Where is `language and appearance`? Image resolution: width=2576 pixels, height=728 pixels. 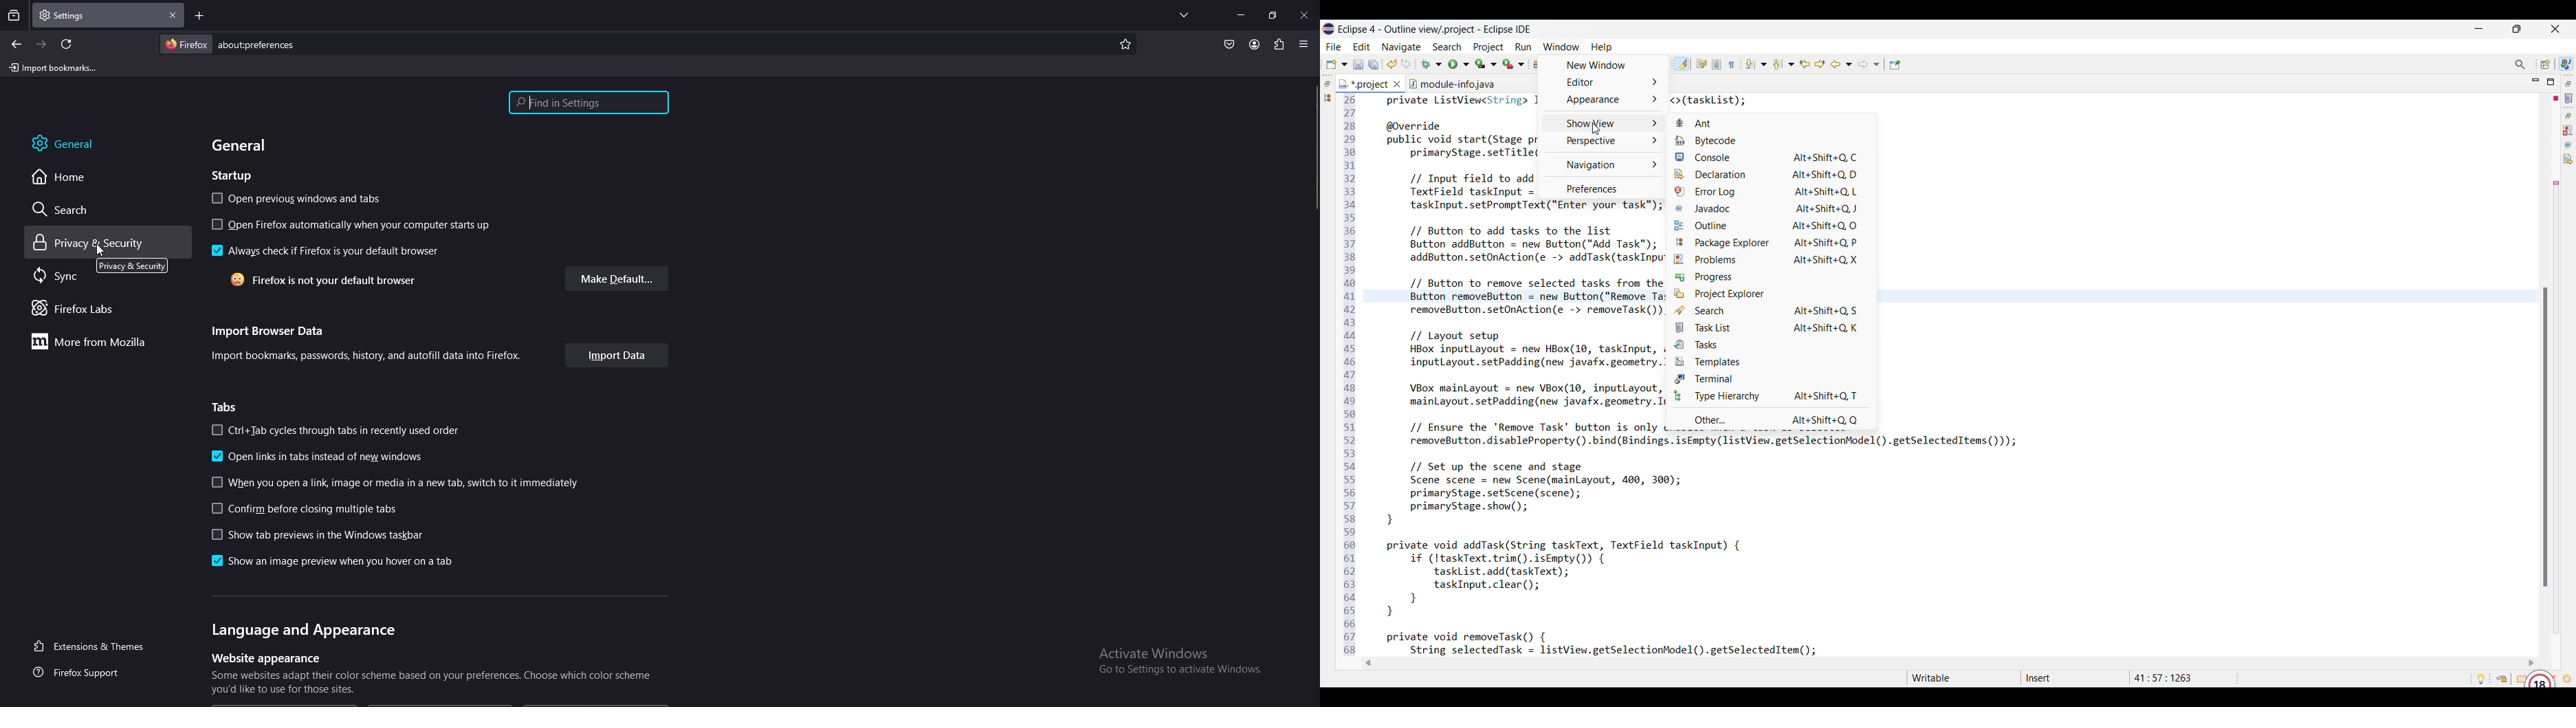
language and appearance is located at coordinates (307, 629).